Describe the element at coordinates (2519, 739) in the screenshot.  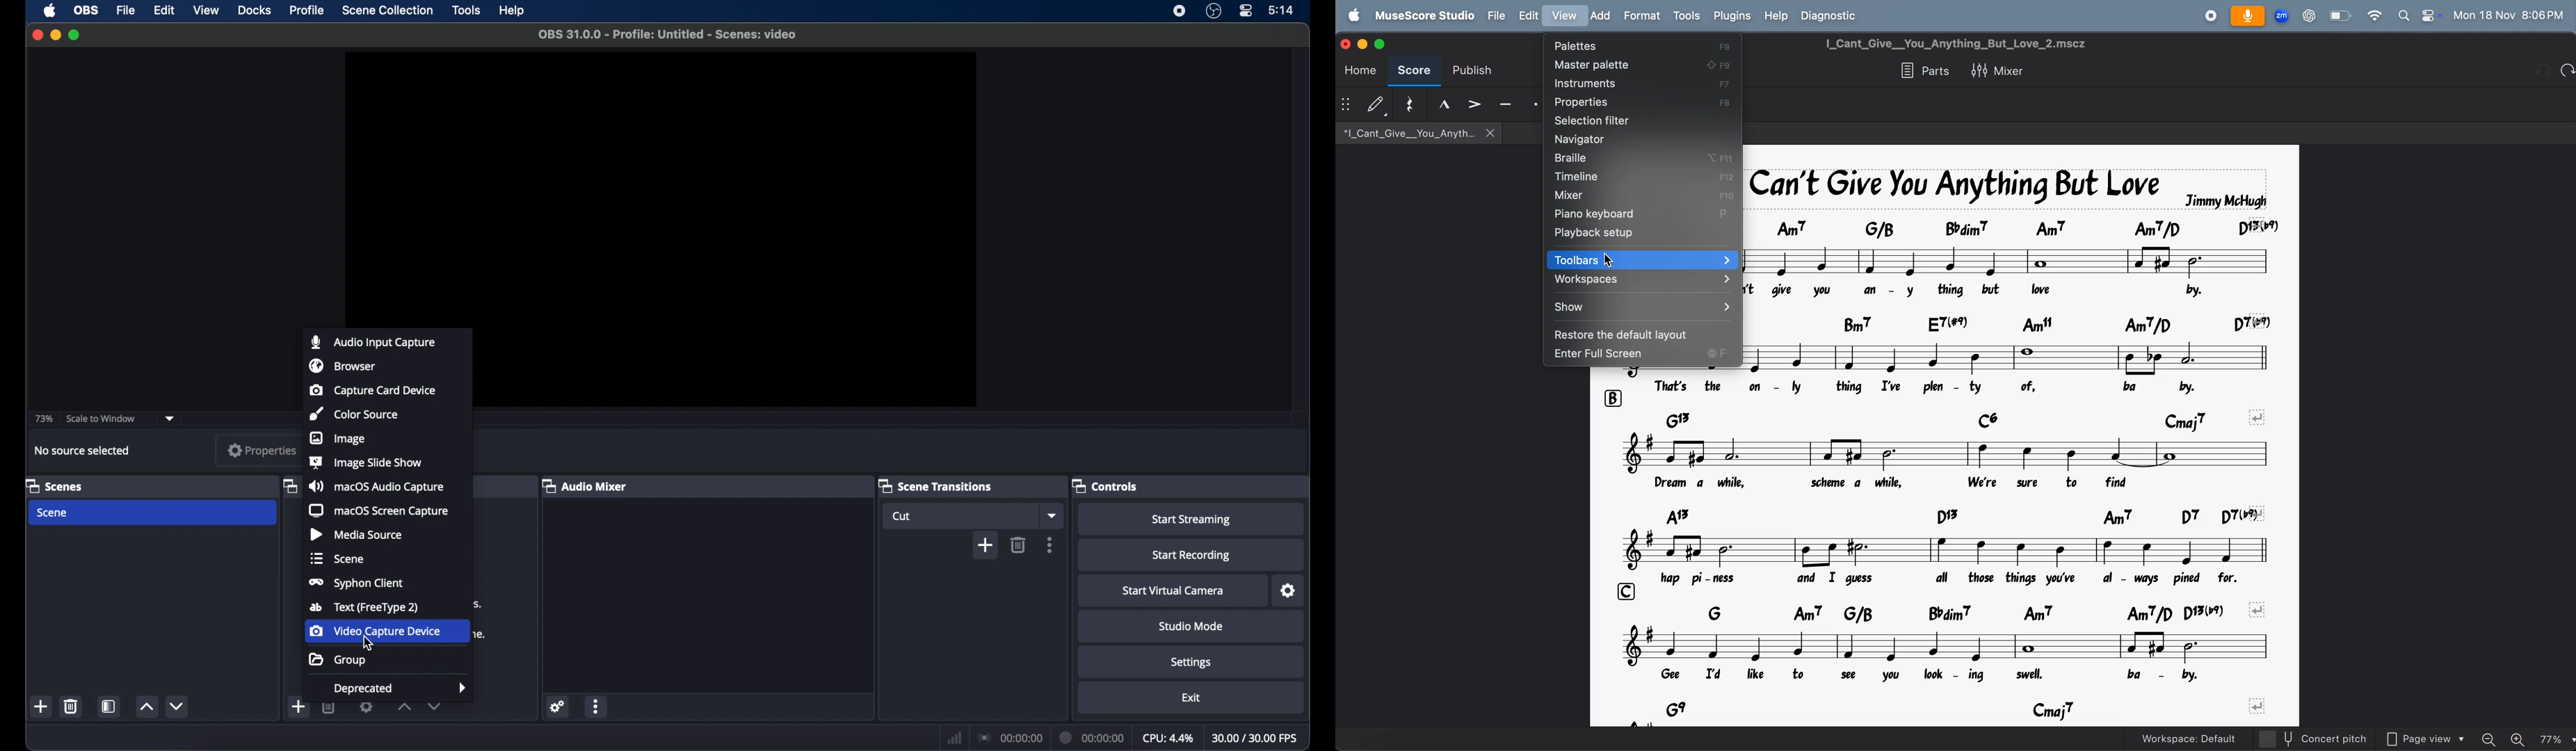
I see `zoom in` at that location.